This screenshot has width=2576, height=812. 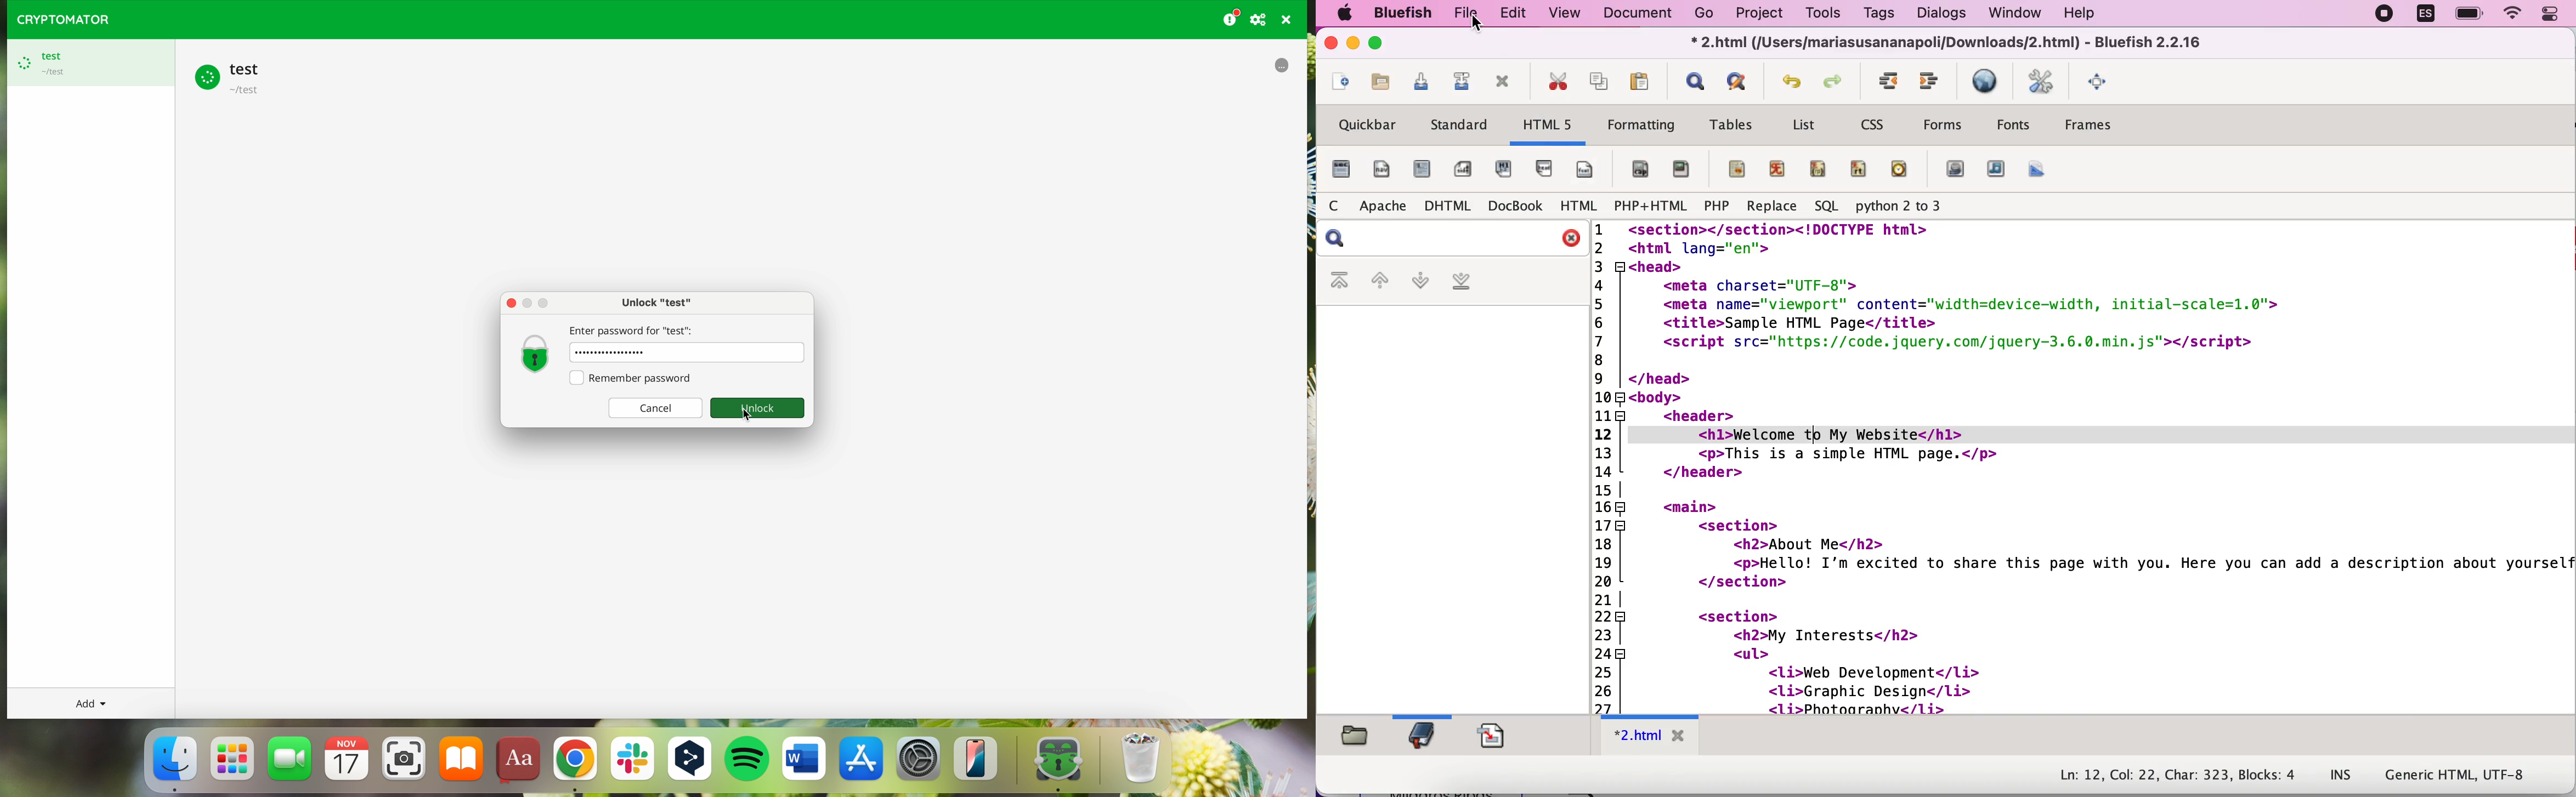 I want to click on time, so click(x=1901, y=170).